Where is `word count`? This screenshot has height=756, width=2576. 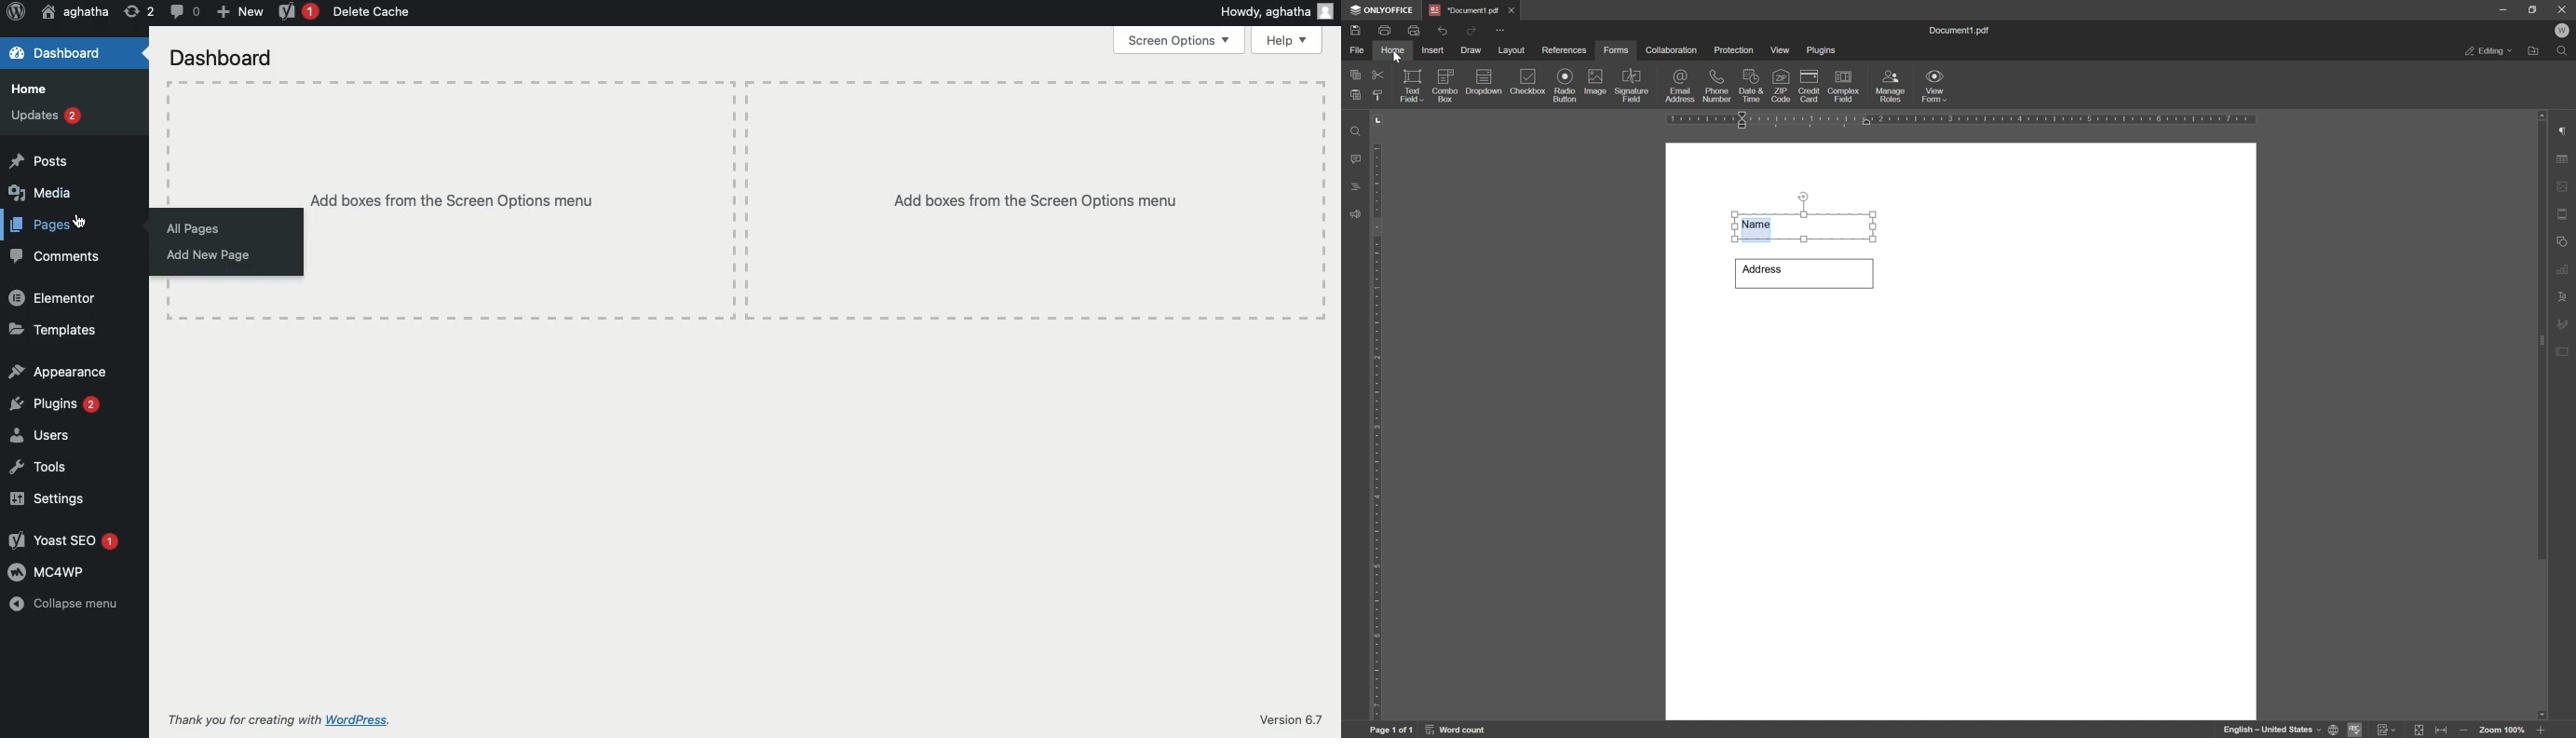
word count is located at coordinates (1458, 730).